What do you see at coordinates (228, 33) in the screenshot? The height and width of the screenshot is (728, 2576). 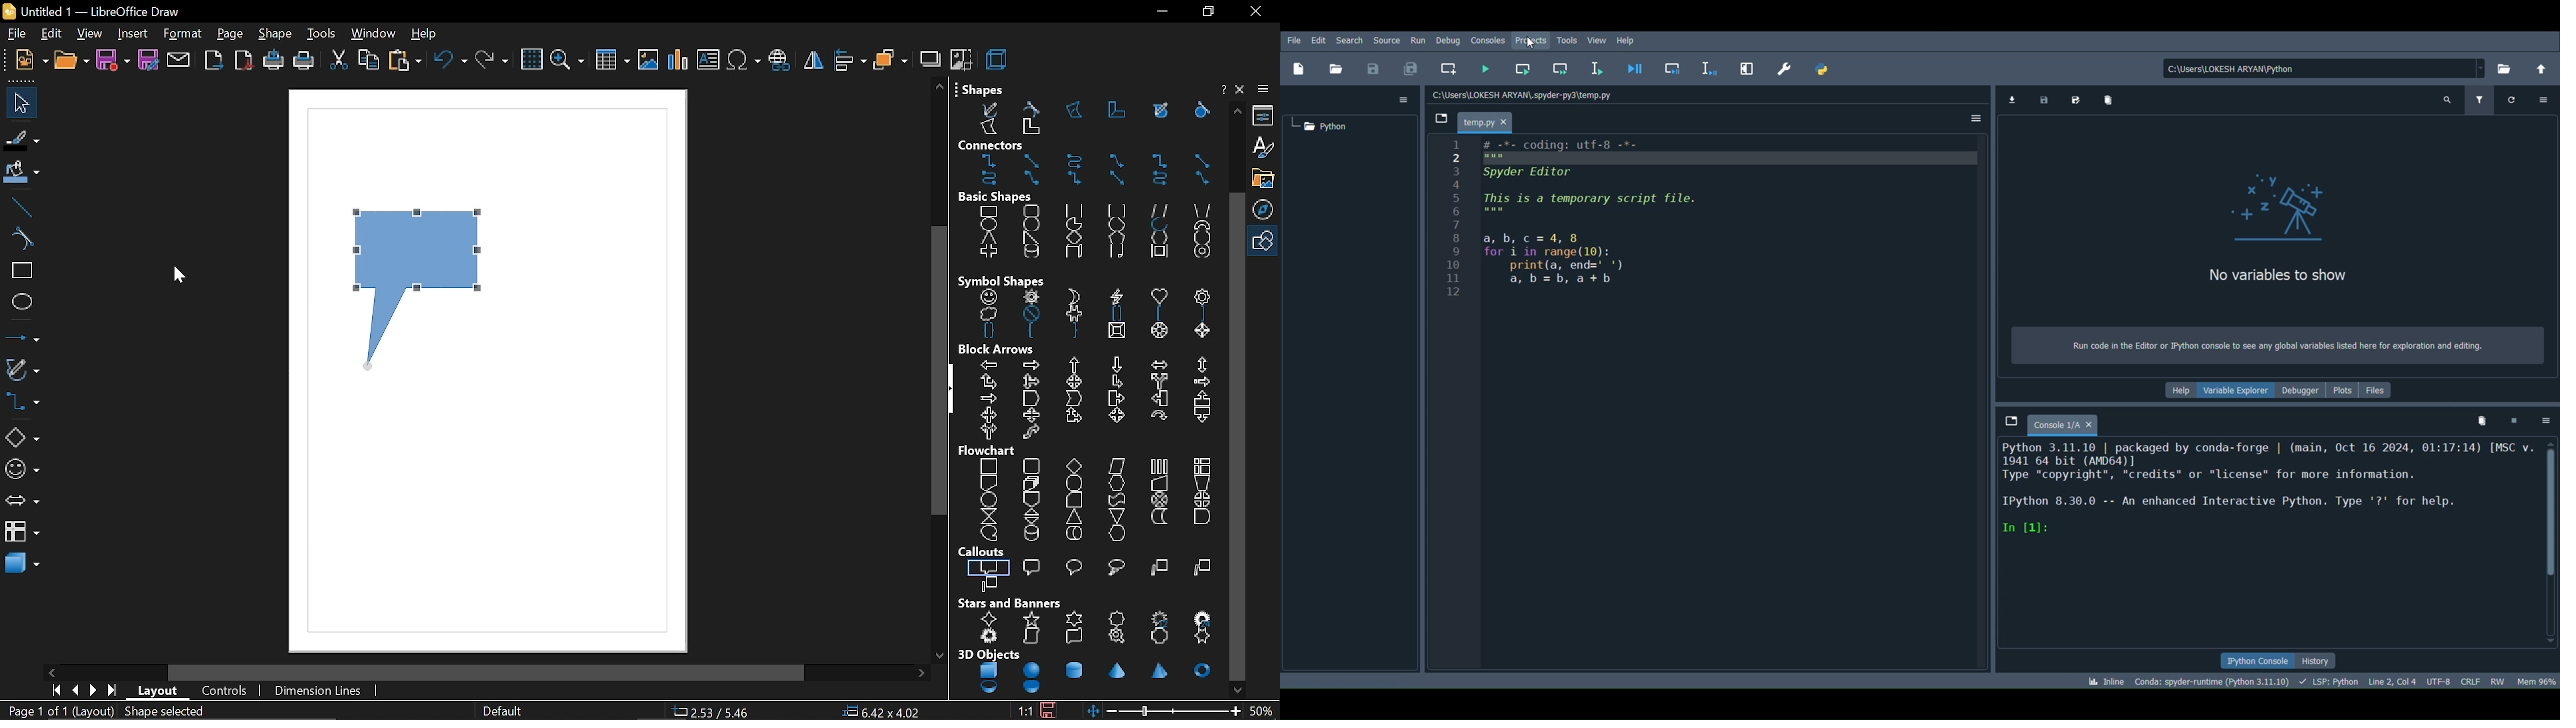 I see `page` at bounding box center [228, 33].